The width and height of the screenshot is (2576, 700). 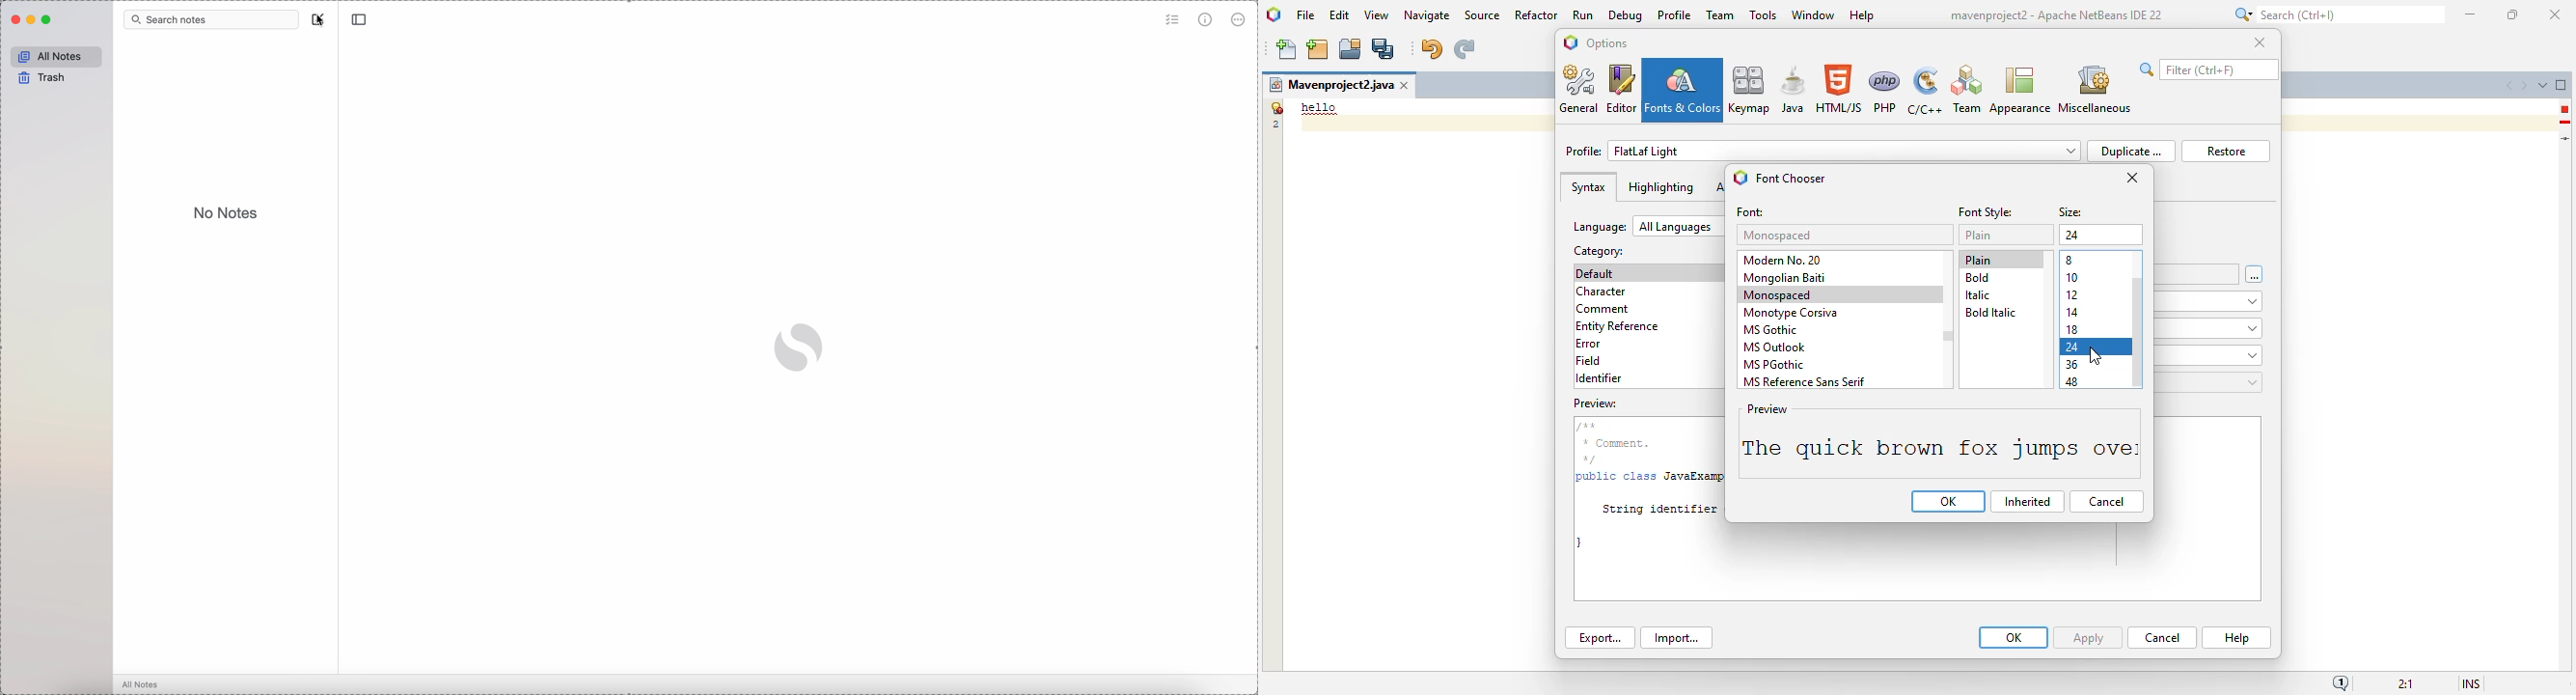 I want to click on HTML/JS, so click(x=1840, y=89).